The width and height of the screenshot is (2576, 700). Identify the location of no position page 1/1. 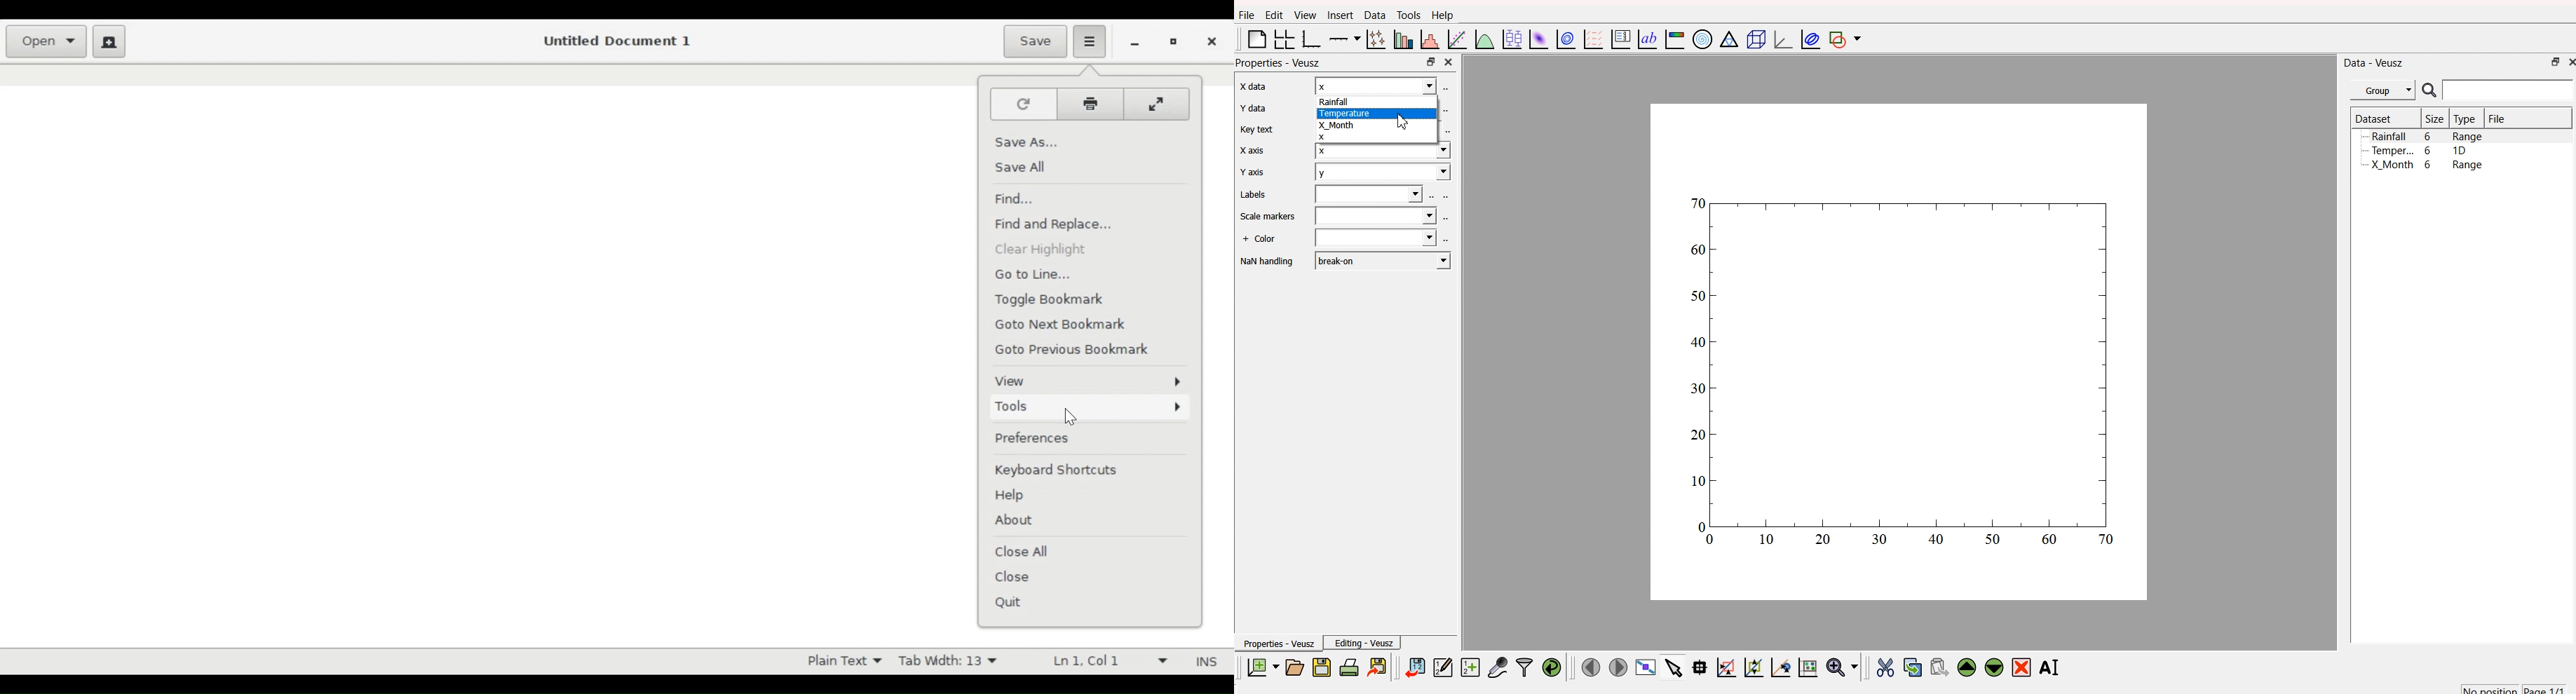
(2513, 686).